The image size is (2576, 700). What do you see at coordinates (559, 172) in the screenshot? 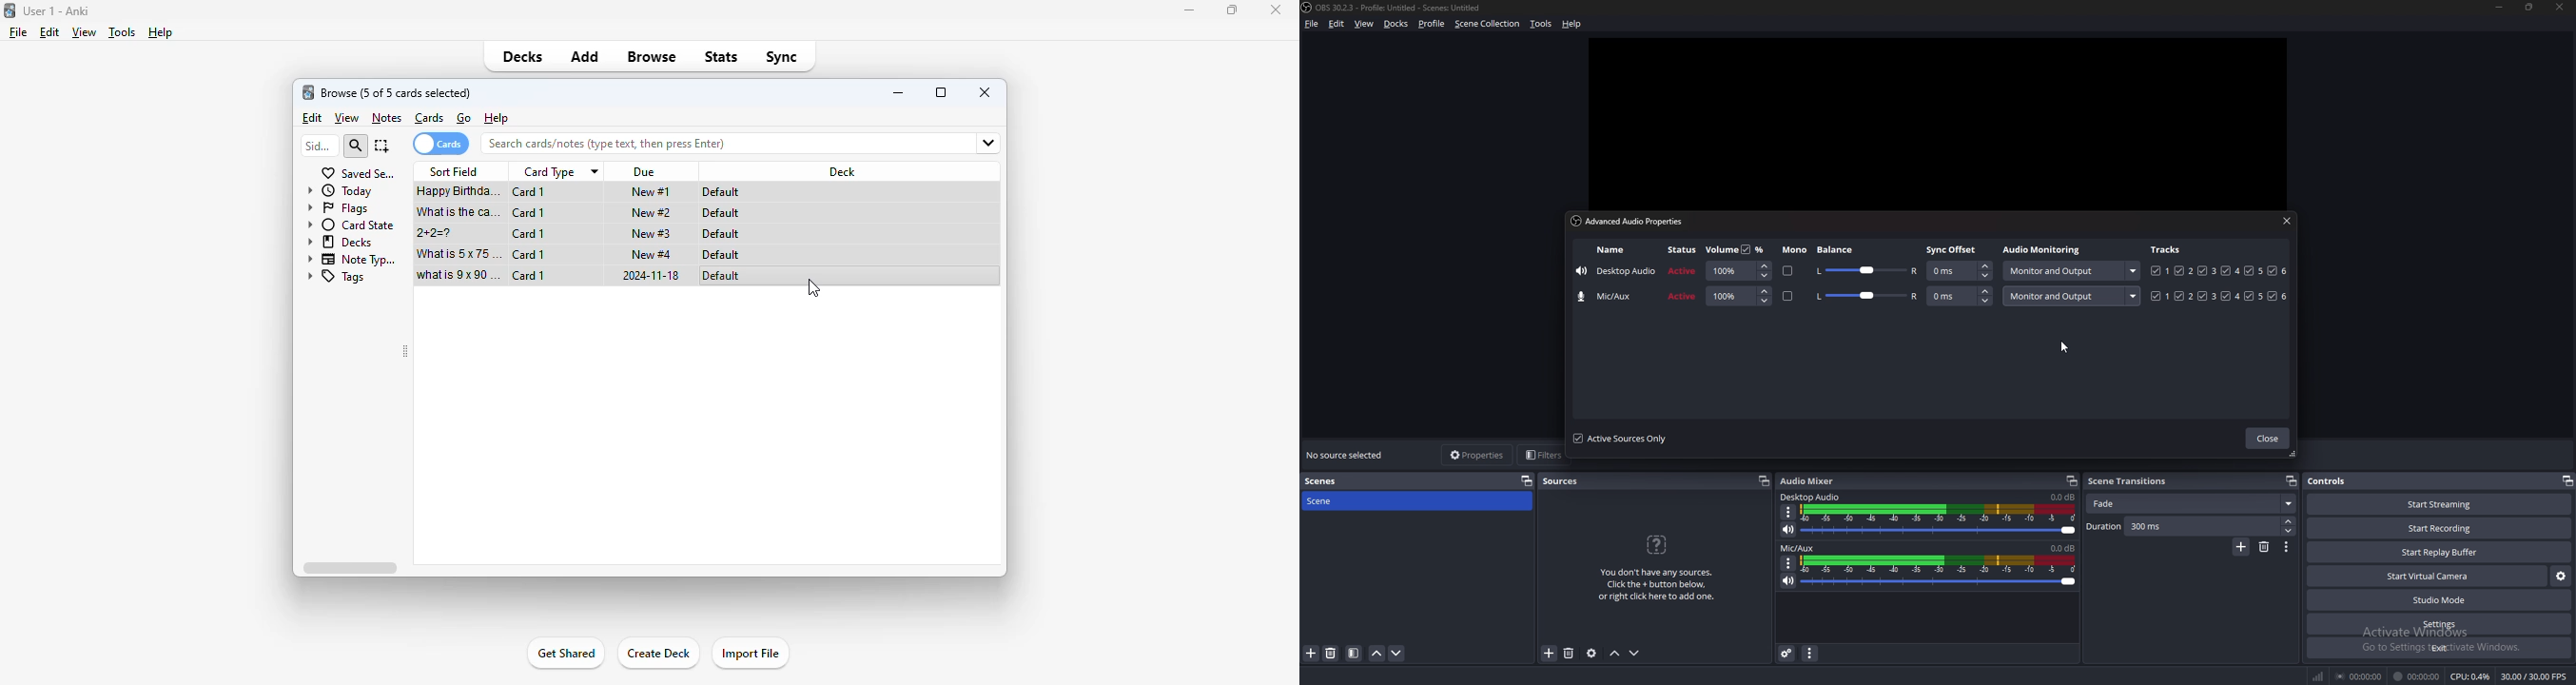
I see `card type` at bounding box center [559, 172].